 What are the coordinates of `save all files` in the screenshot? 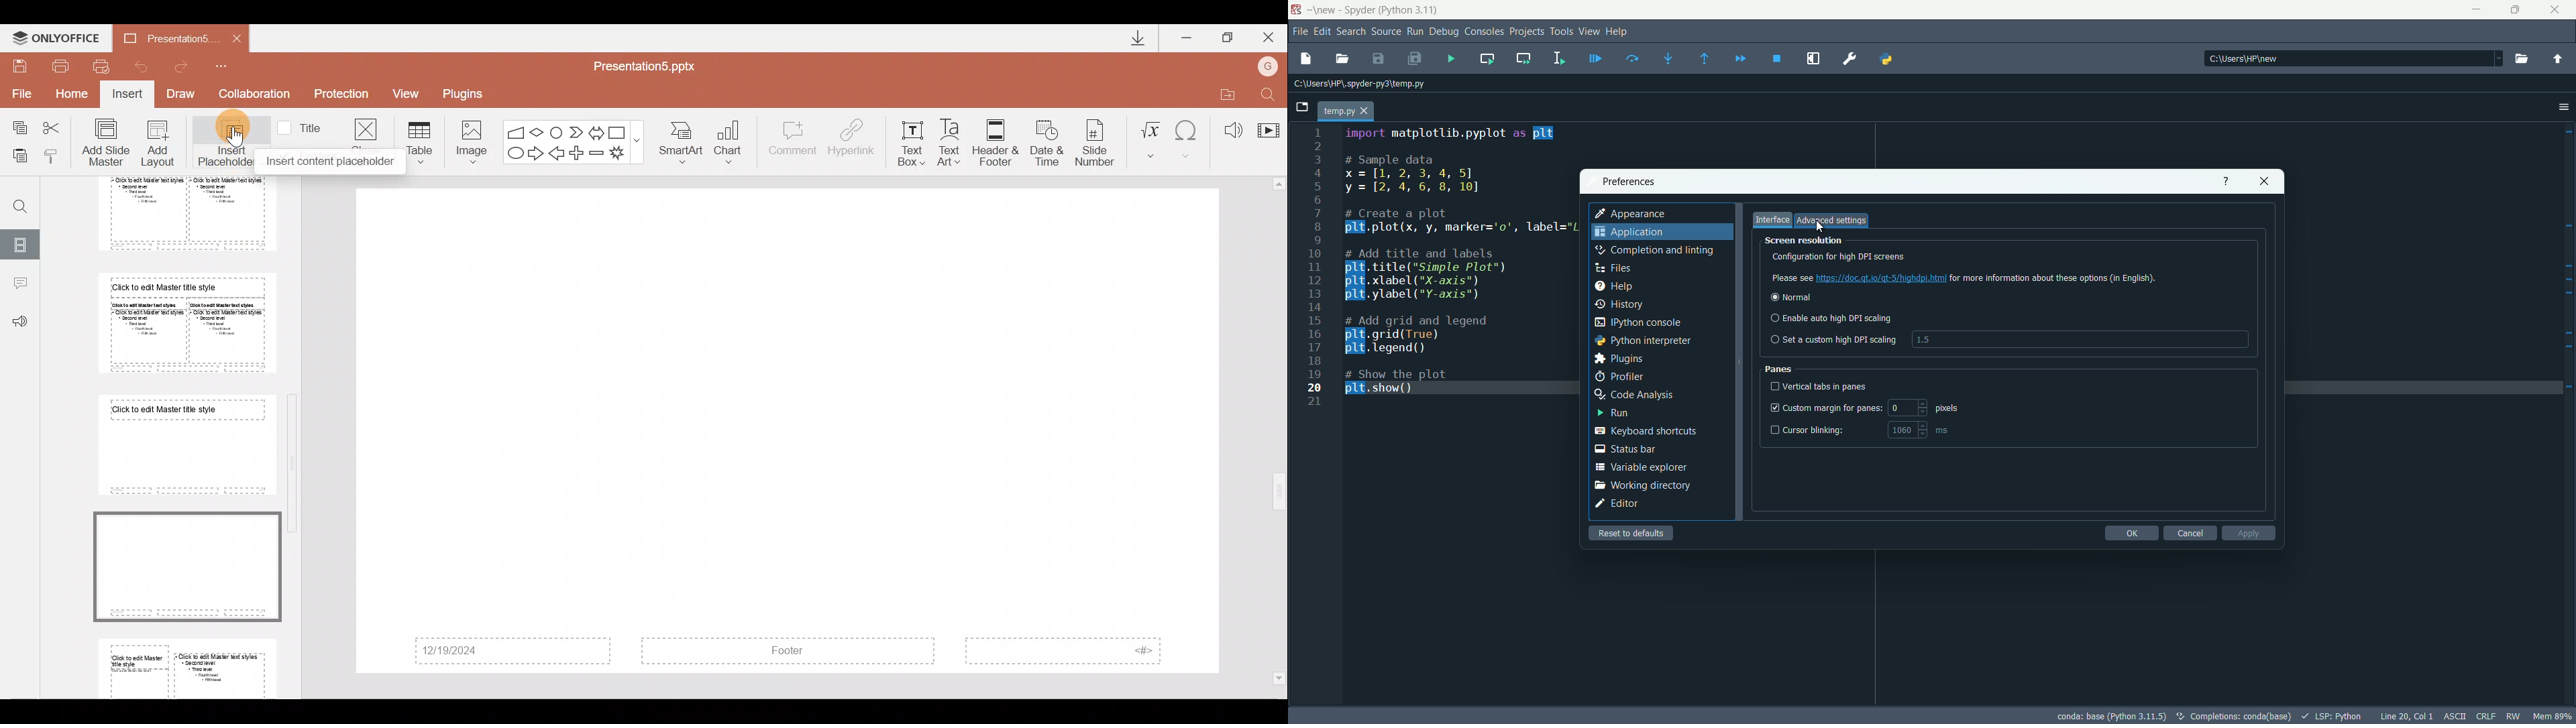 It's located at (1413, 59).